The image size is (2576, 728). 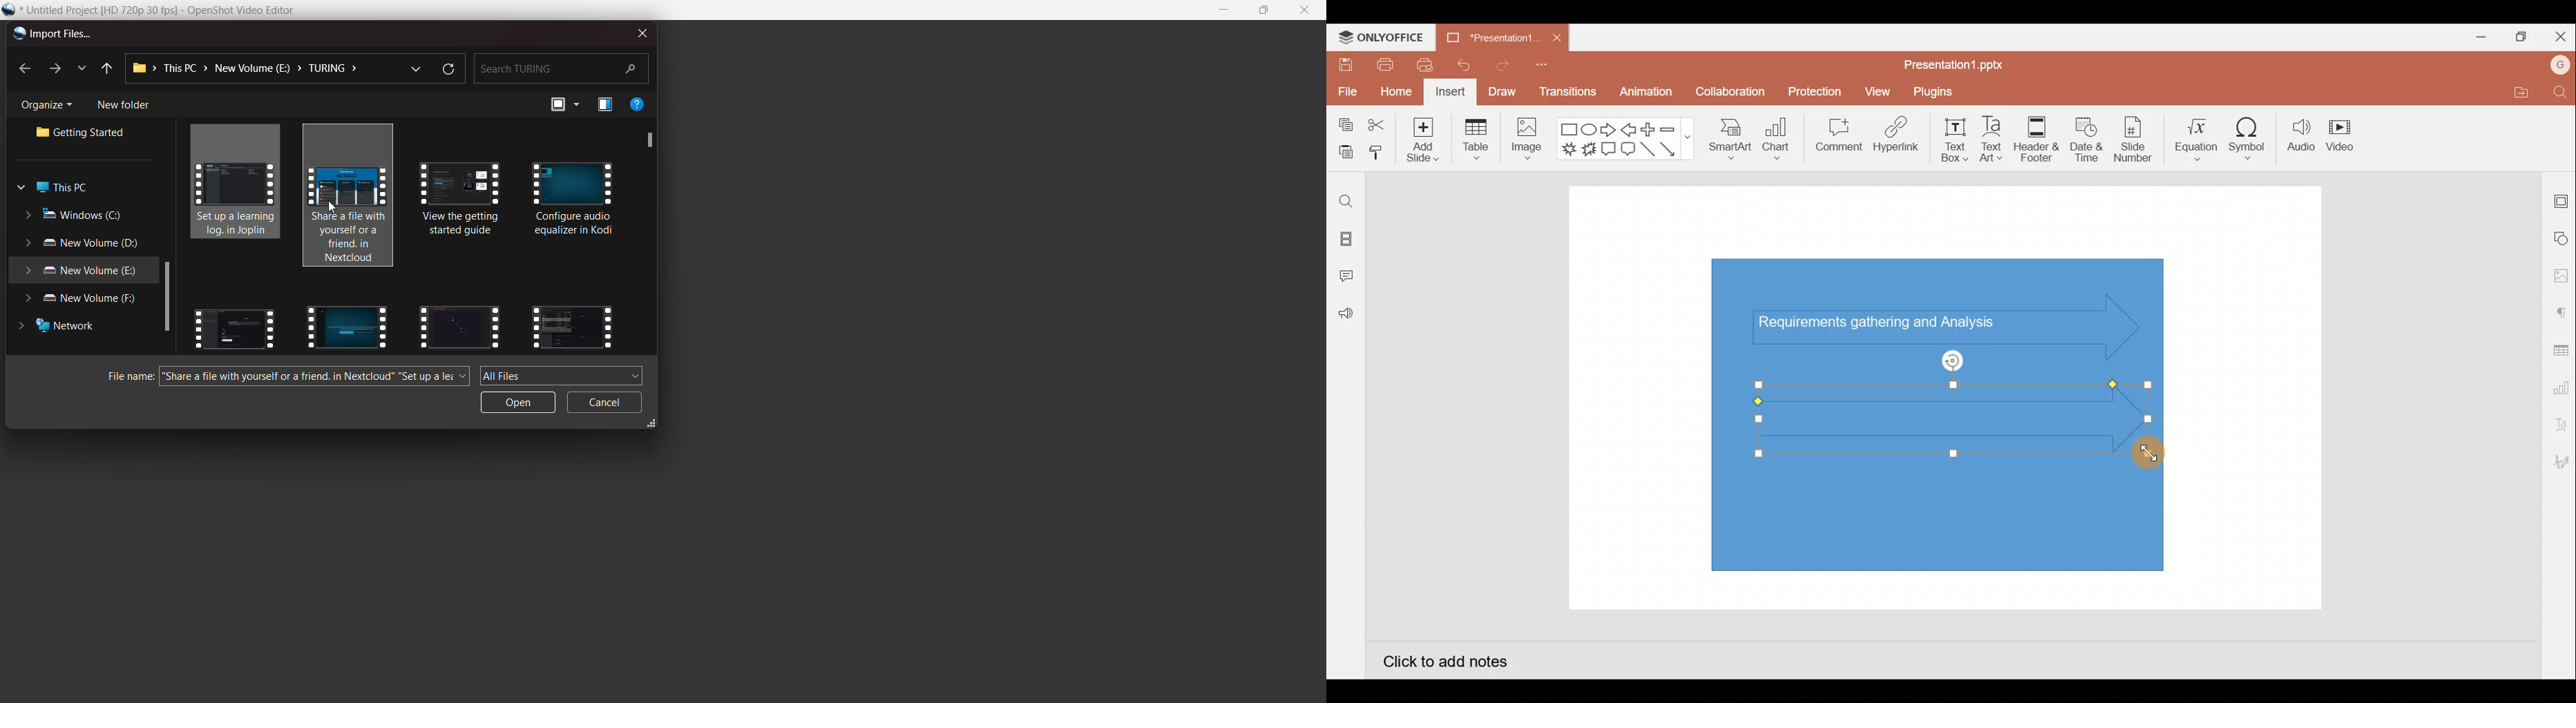 I want to click on Date & time, so click(x=2087, y=139).